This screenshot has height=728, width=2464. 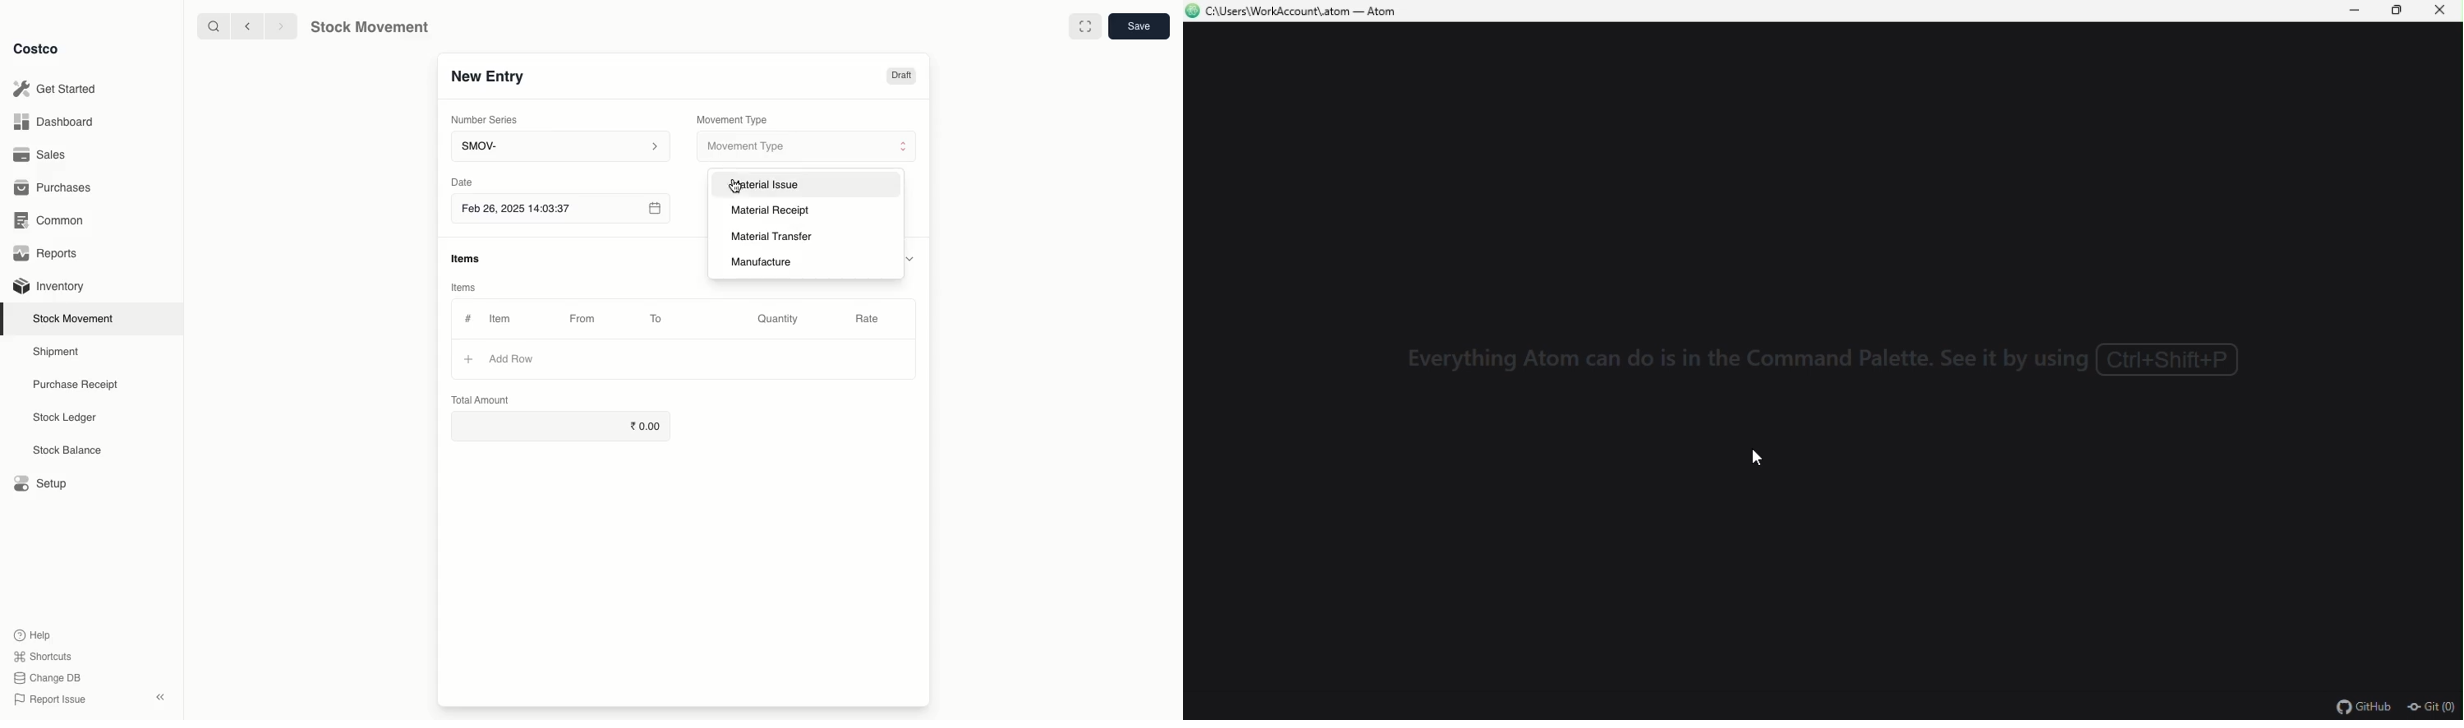 What do you see at coordinates (55, 123) in the screenshot?
I see `Dashboard` at bounding box center [55, 123].